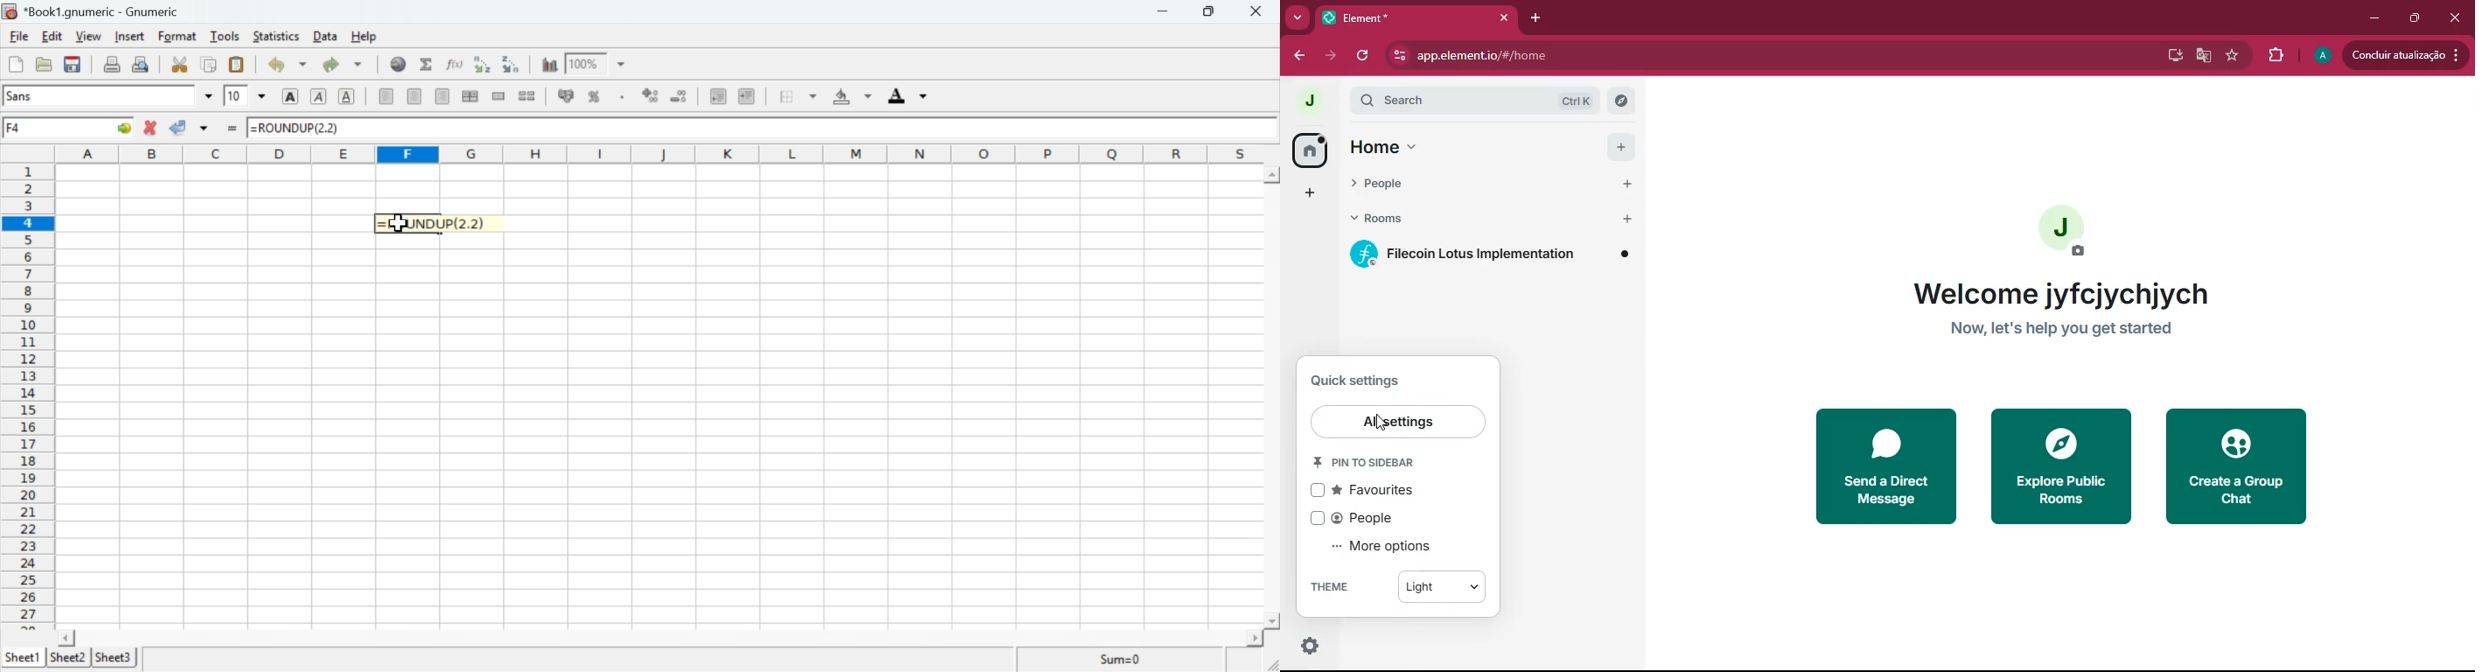  I want to click on concluir atualizacao, so click(2404, 54).